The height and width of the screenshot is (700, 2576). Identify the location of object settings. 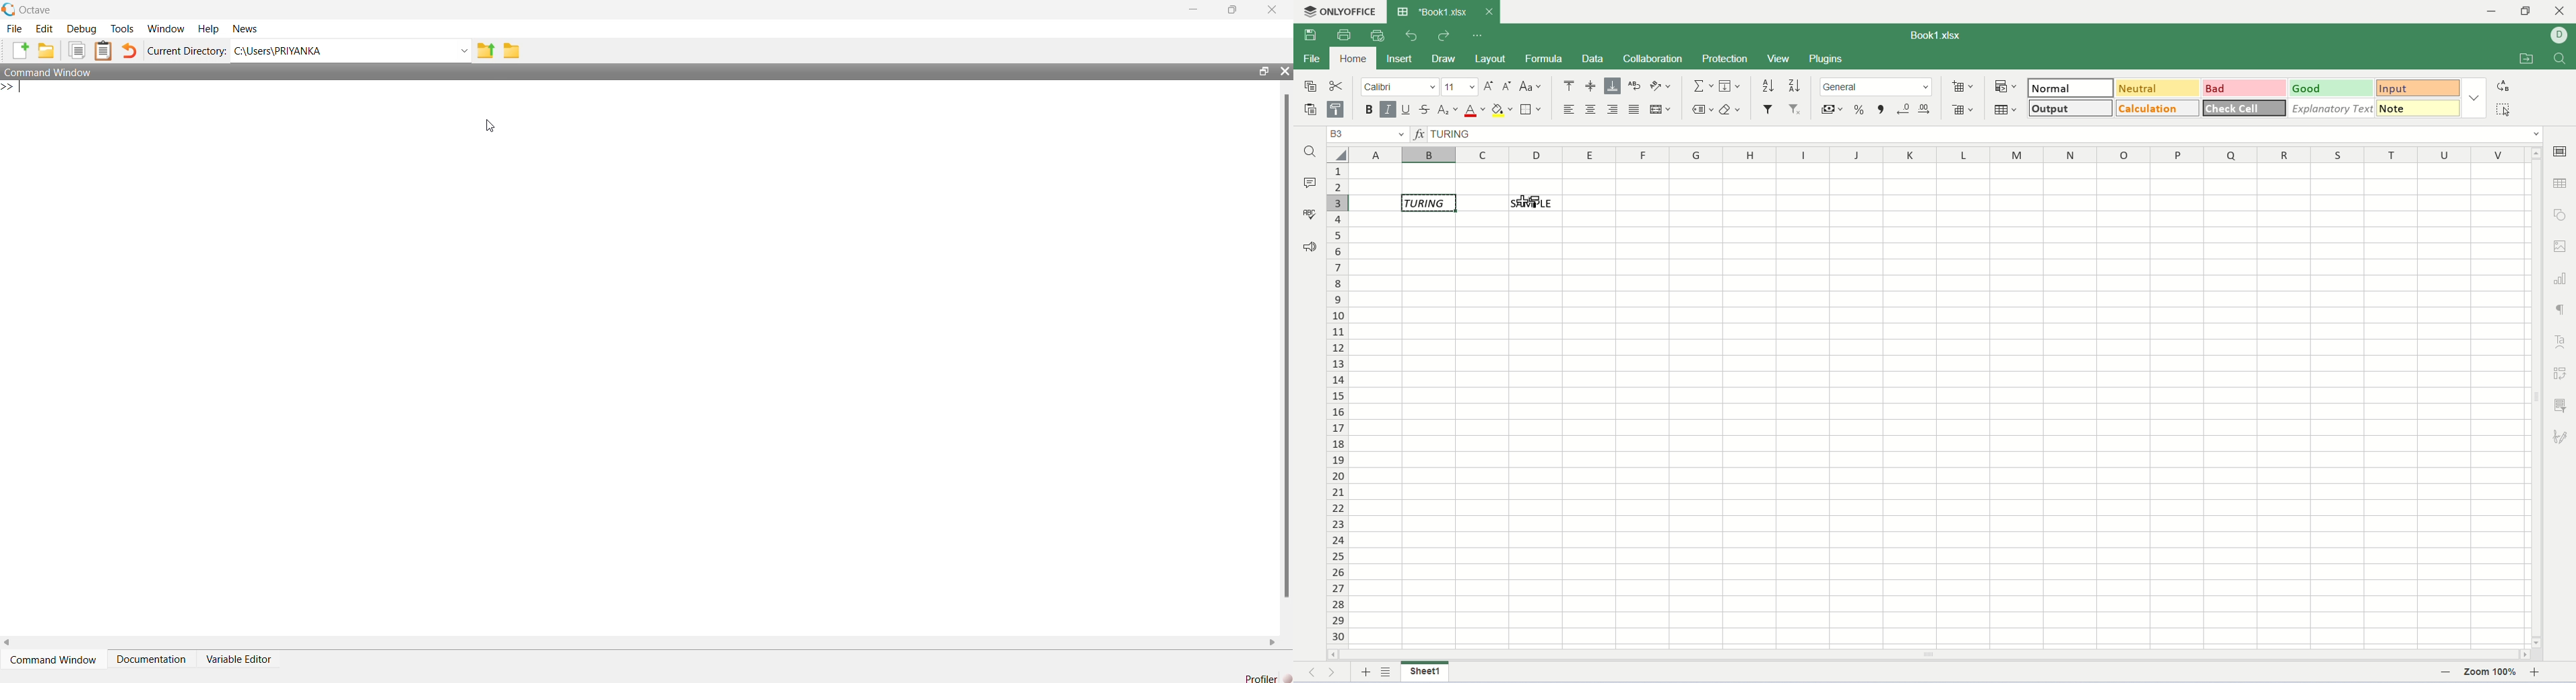
(2563, 215).